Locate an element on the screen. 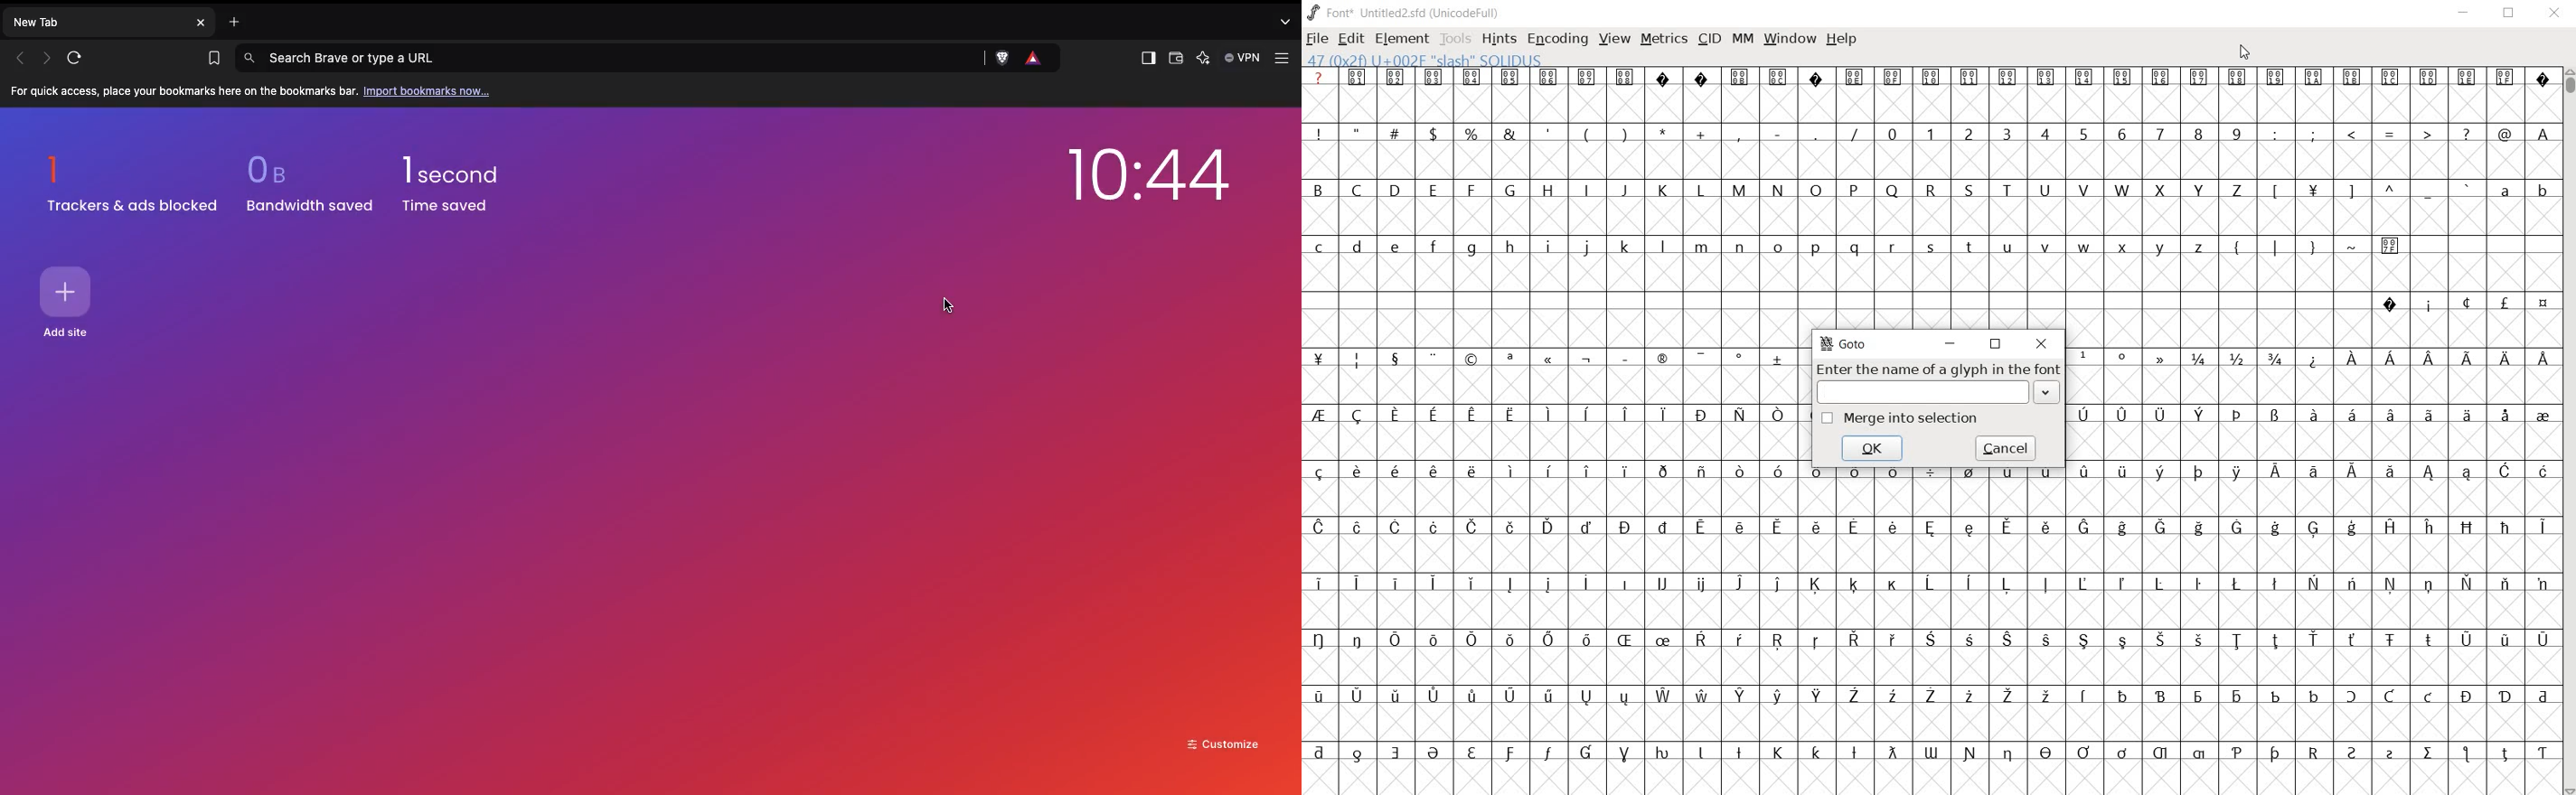  MM is located at coordinates (1741, 38).